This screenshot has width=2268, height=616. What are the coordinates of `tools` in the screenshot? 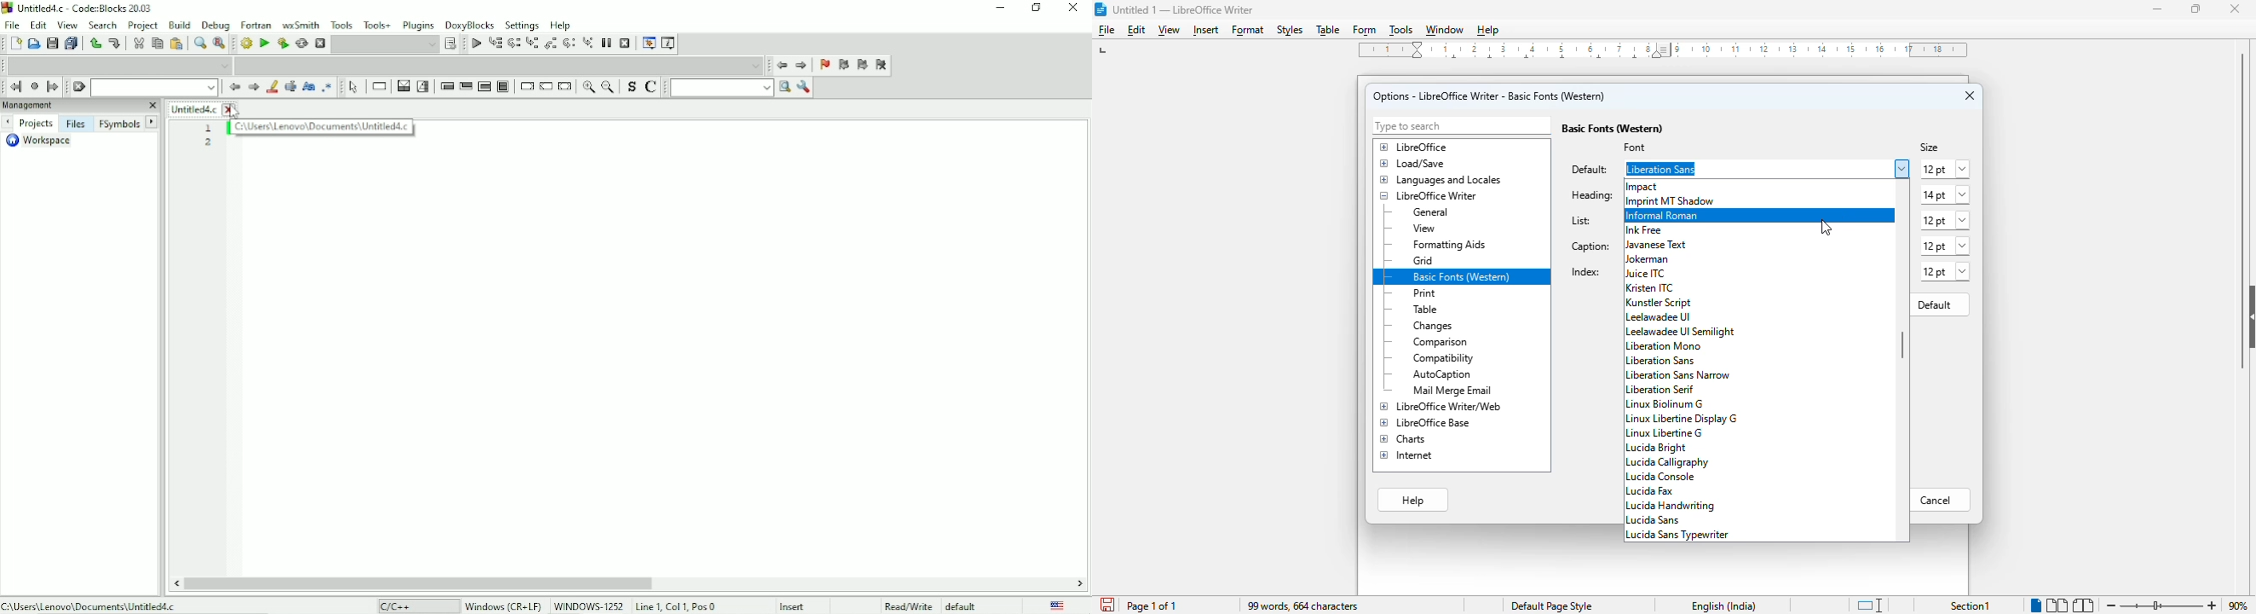 It's located at (1401, 32).